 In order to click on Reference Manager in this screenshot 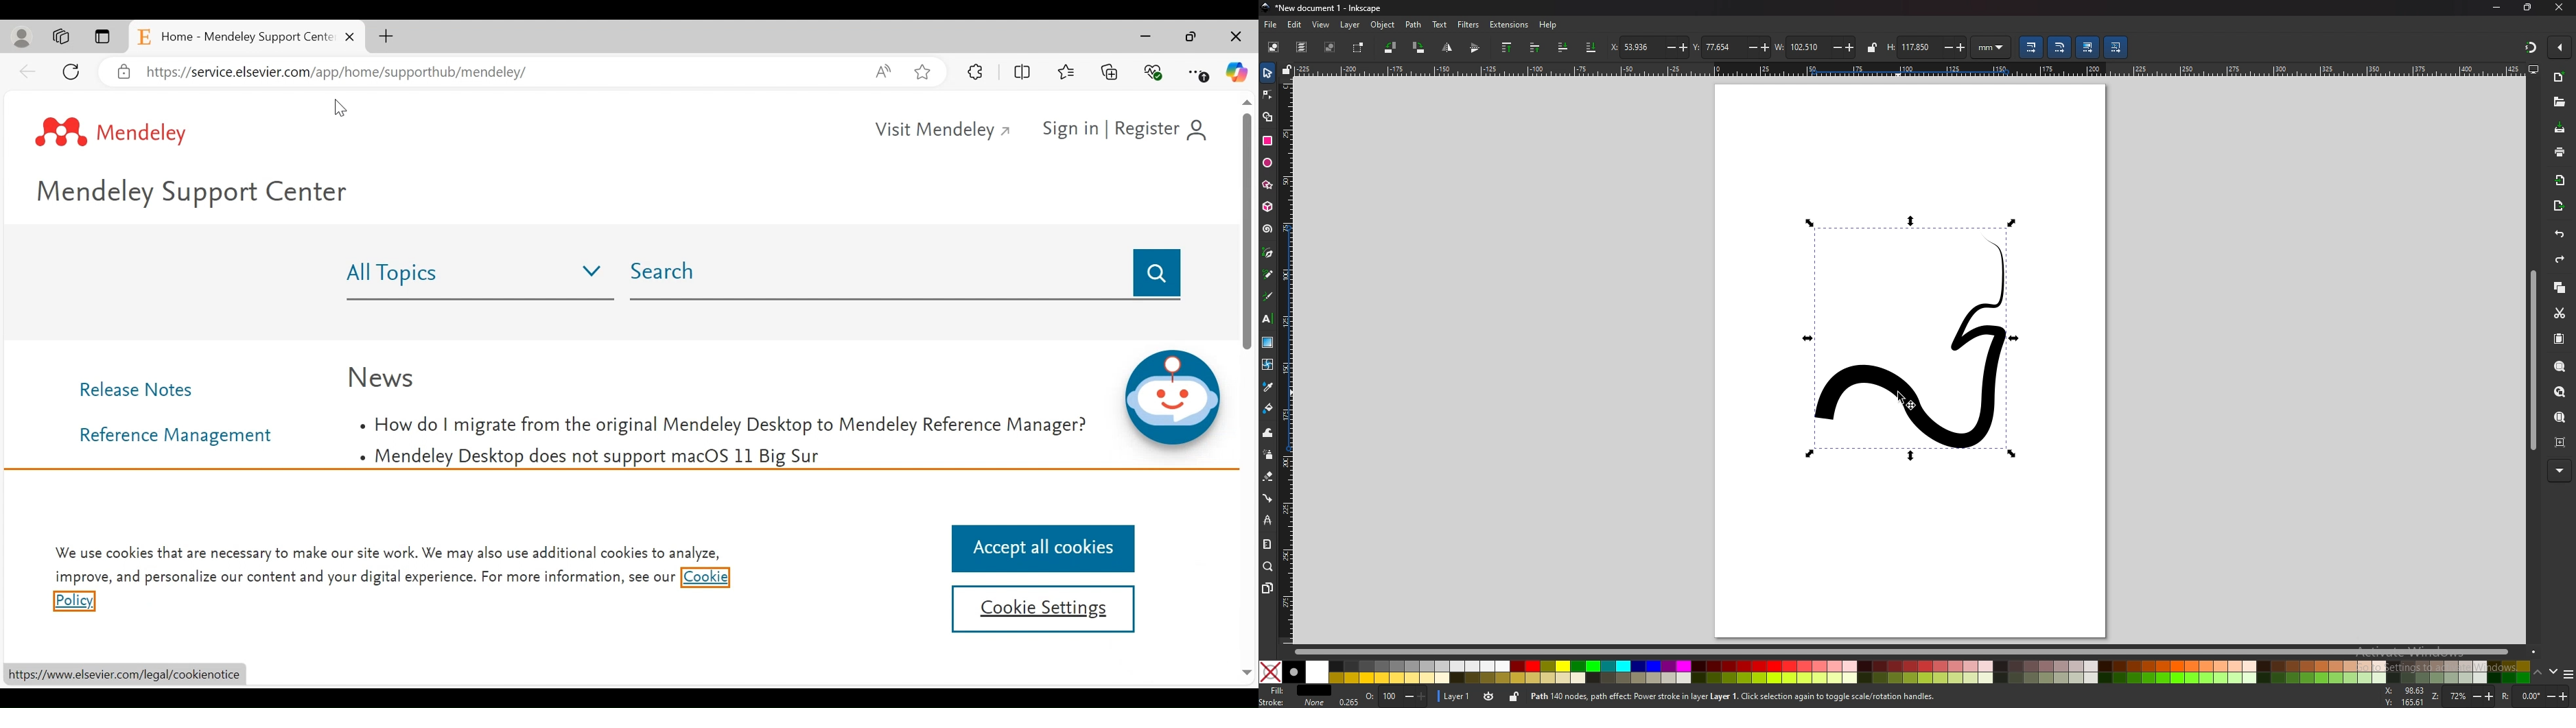, I will do `click(180, 435)`.